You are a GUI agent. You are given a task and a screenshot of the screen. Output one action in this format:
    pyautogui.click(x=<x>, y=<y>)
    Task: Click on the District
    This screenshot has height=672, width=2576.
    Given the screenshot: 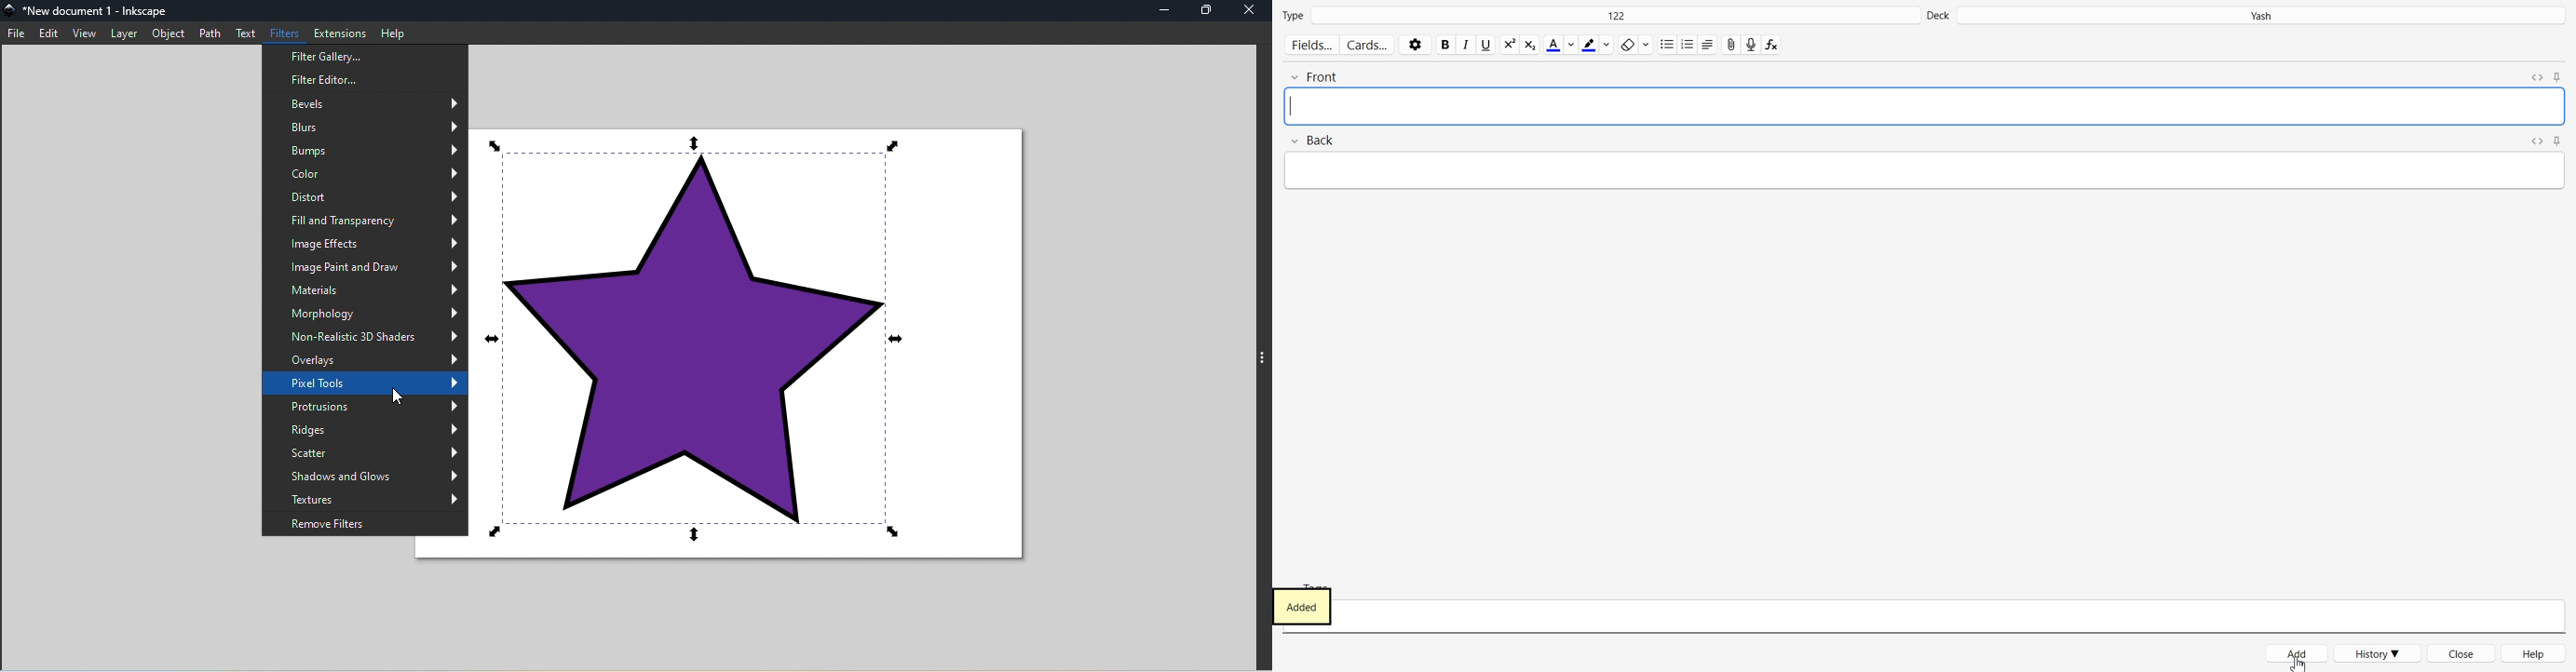 What is the action you would take?
    pyautogui.click(x=365, y=198)
    